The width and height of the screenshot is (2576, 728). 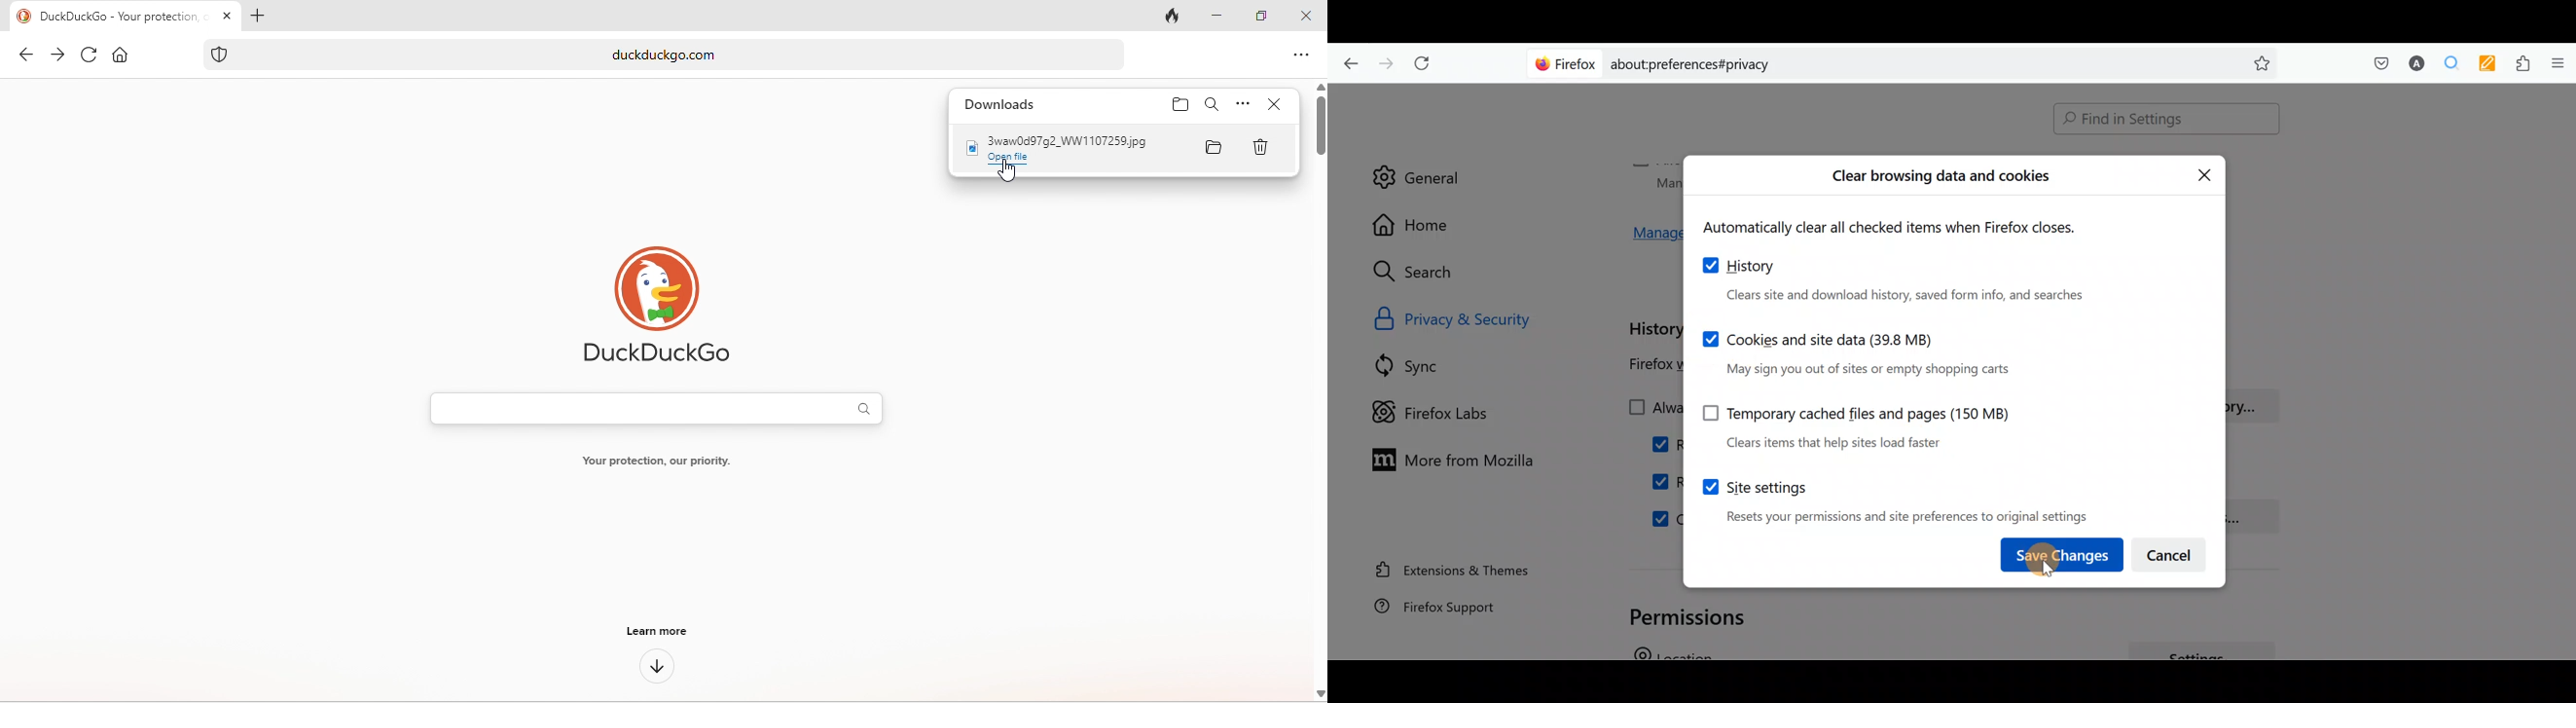 What do you see at coordinates (1942, 179) in the screenshot?
I see `Clear browsing data and cookies` at bounding box center [1942, 179].